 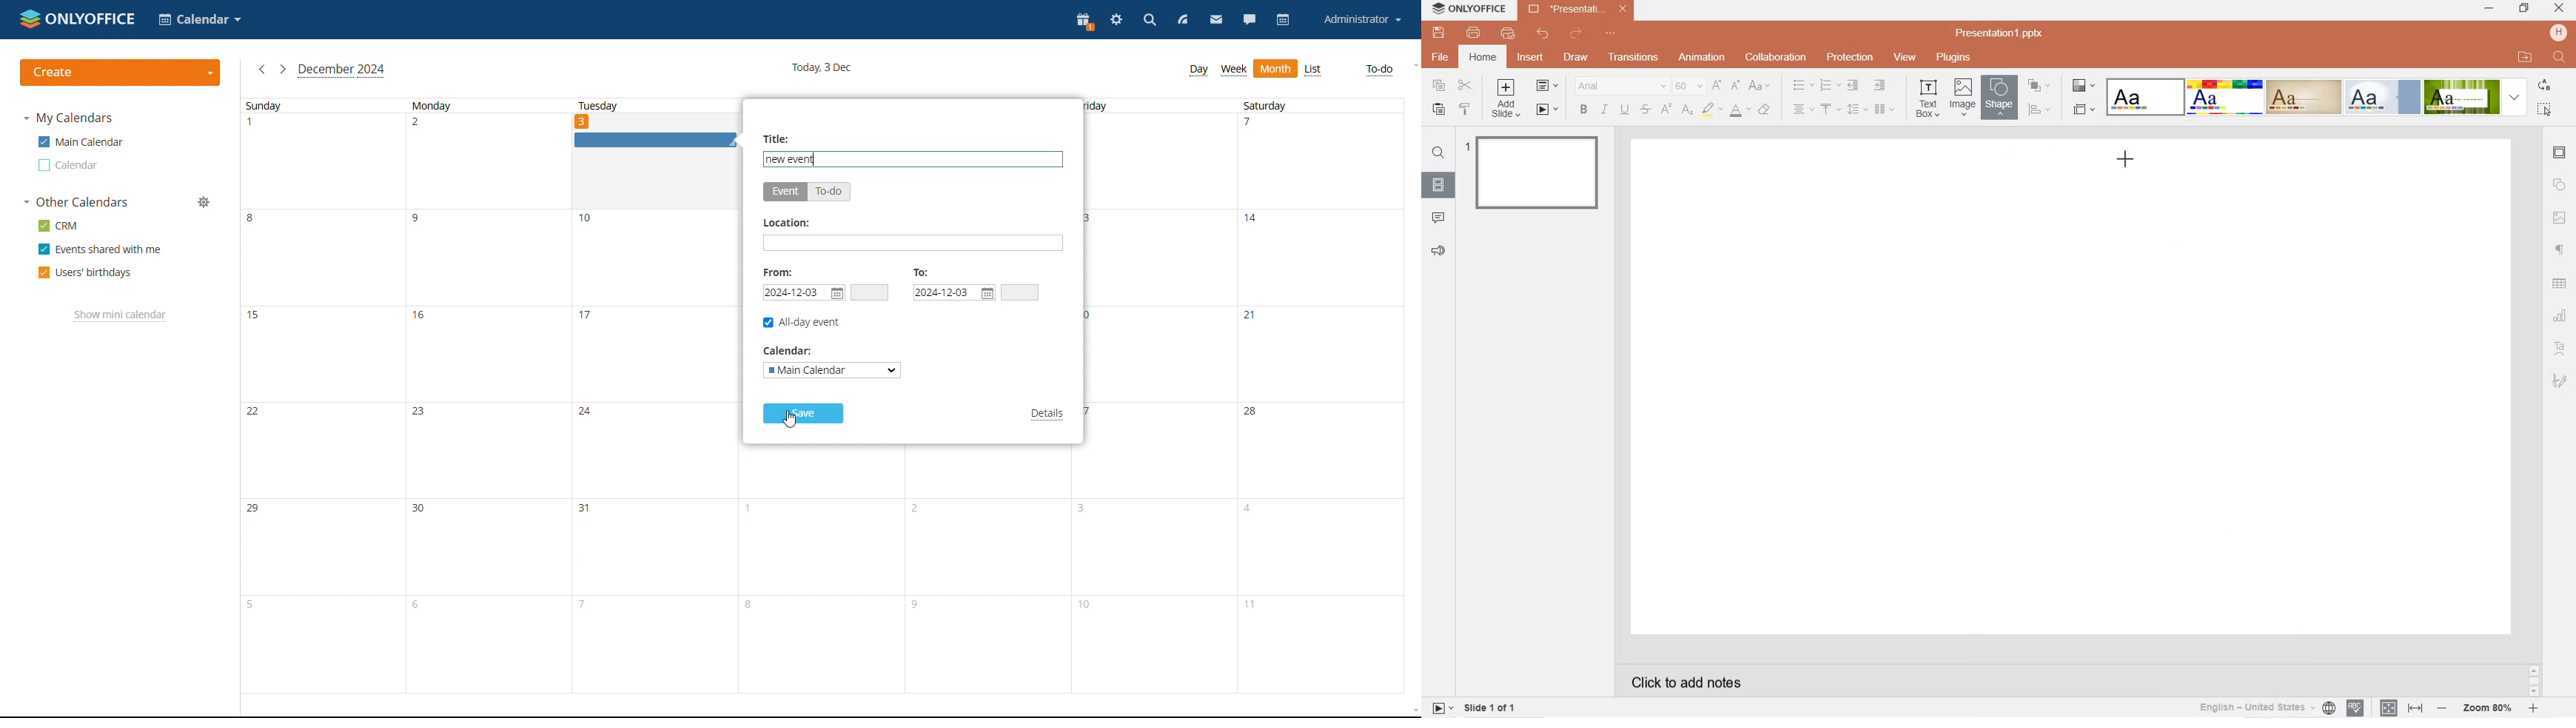 I want to click on English - United States, so click(x=2266, y=708).